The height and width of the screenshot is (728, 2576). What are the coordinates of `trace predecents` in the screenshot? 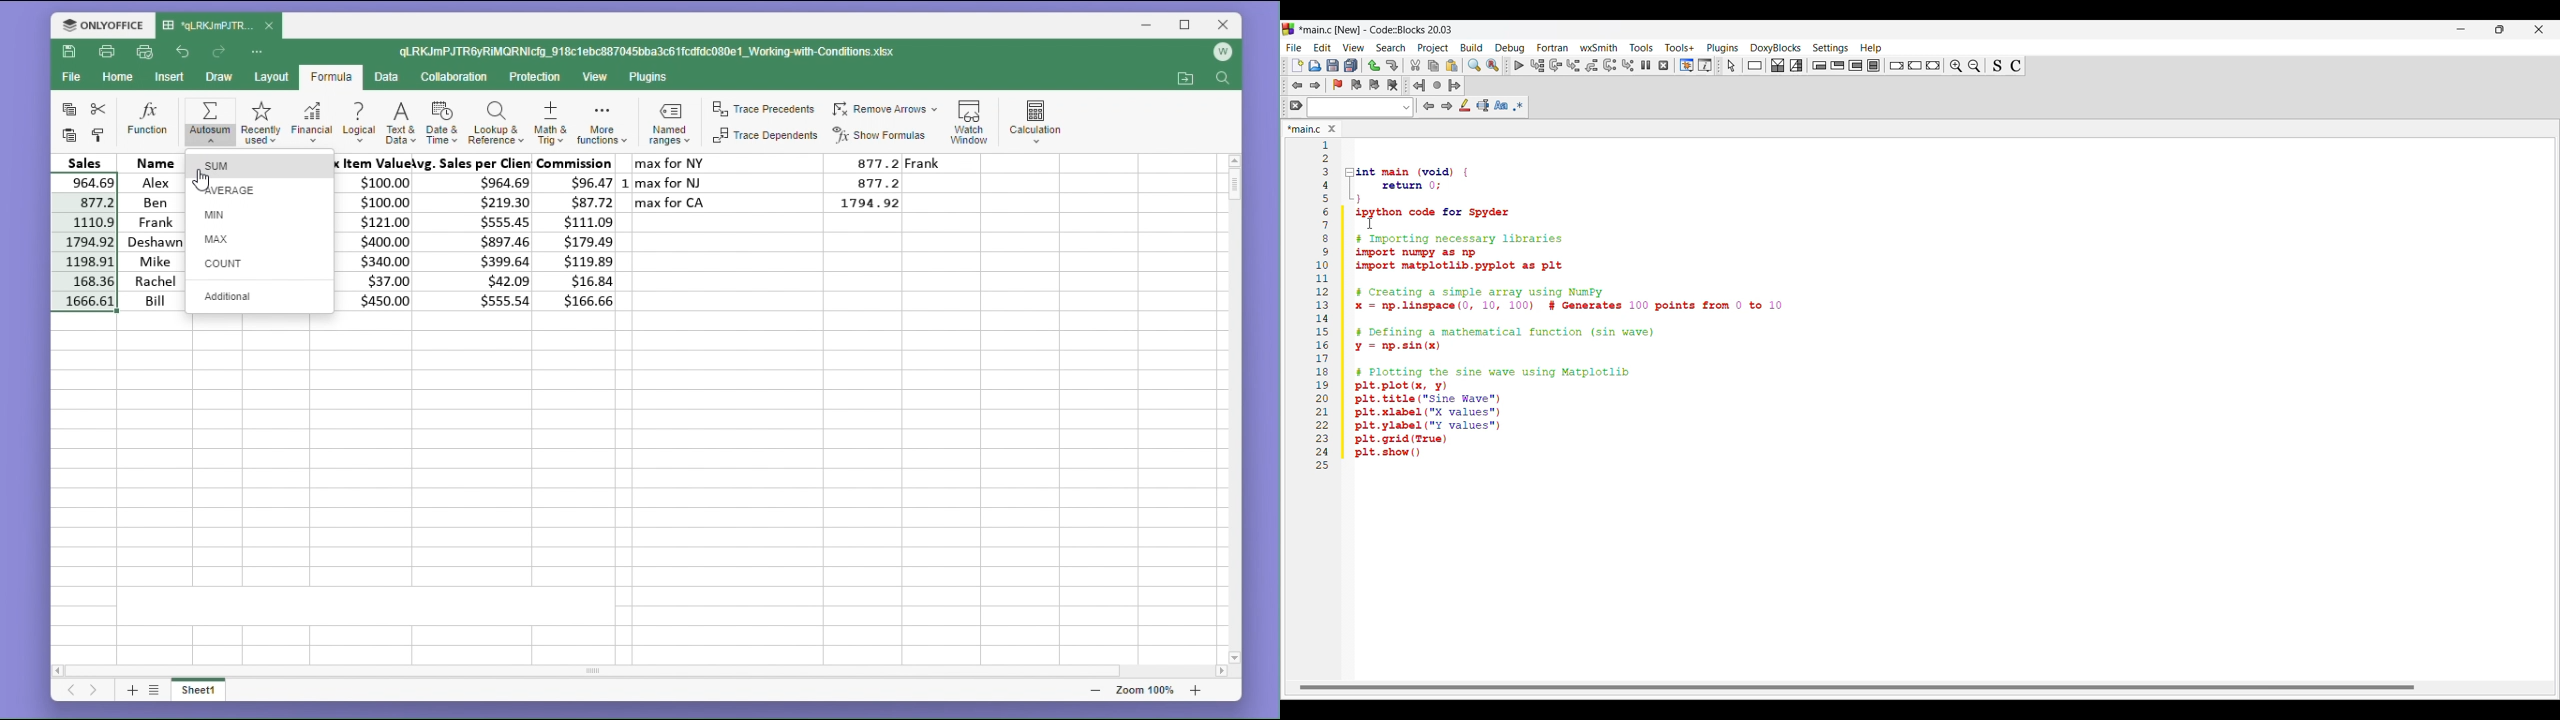 It's located at (762, 107).